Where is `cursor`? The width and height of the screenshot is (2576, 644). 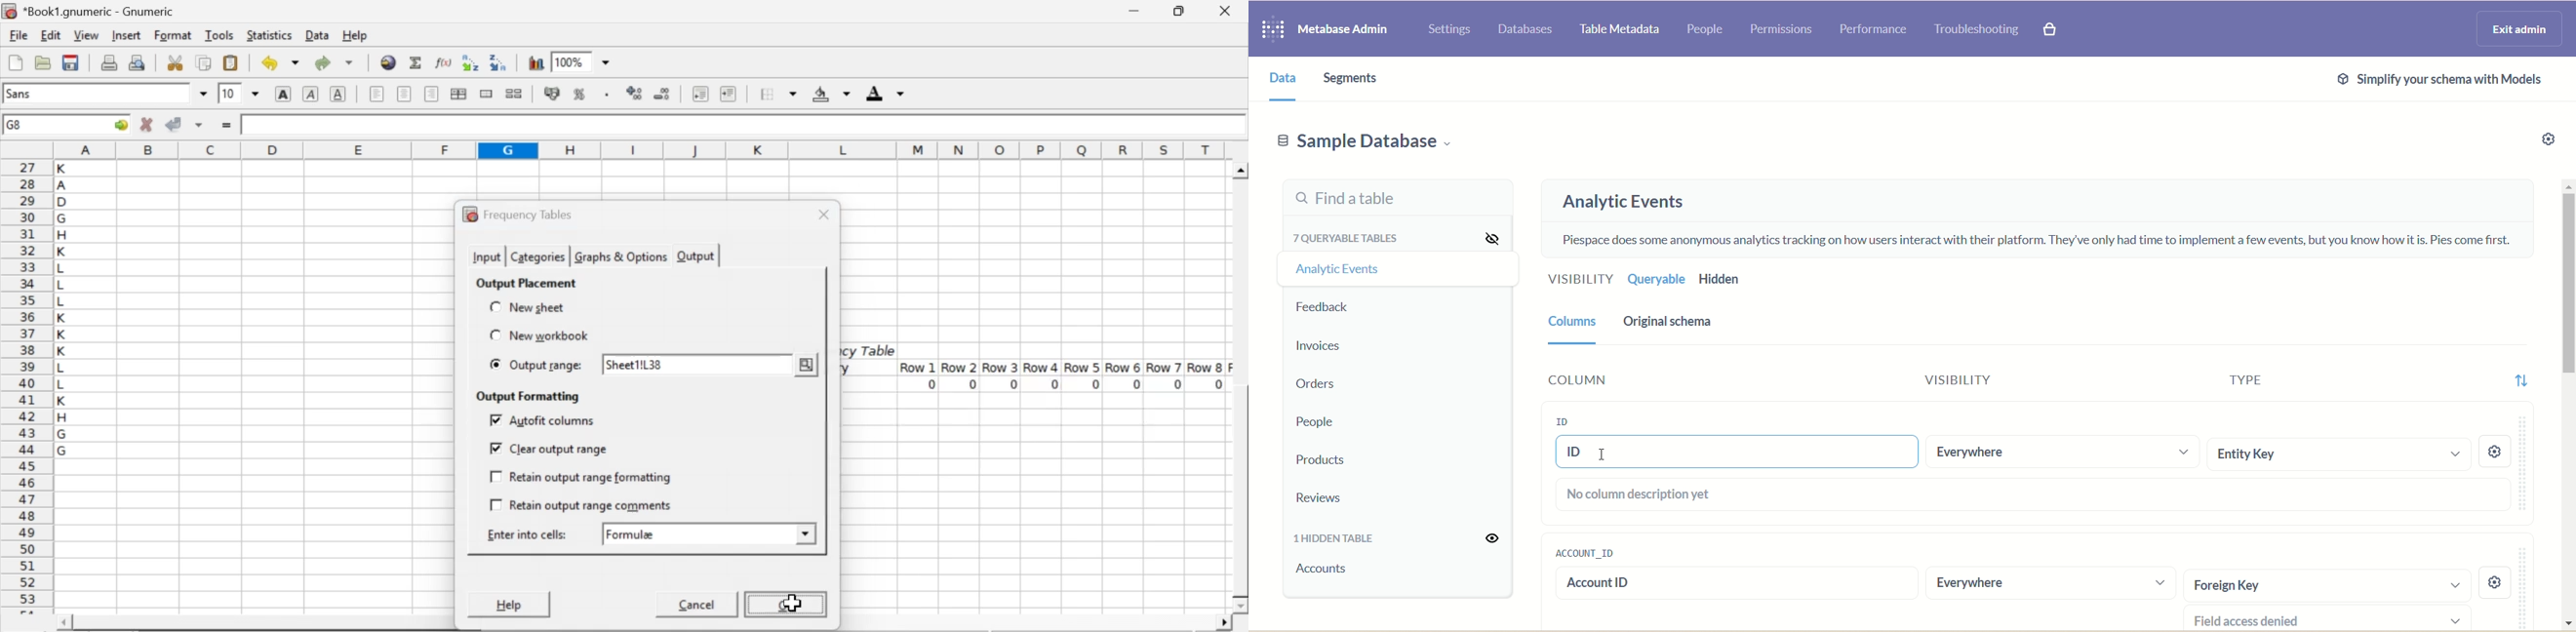
cursor is located at coordinates (793, 613).